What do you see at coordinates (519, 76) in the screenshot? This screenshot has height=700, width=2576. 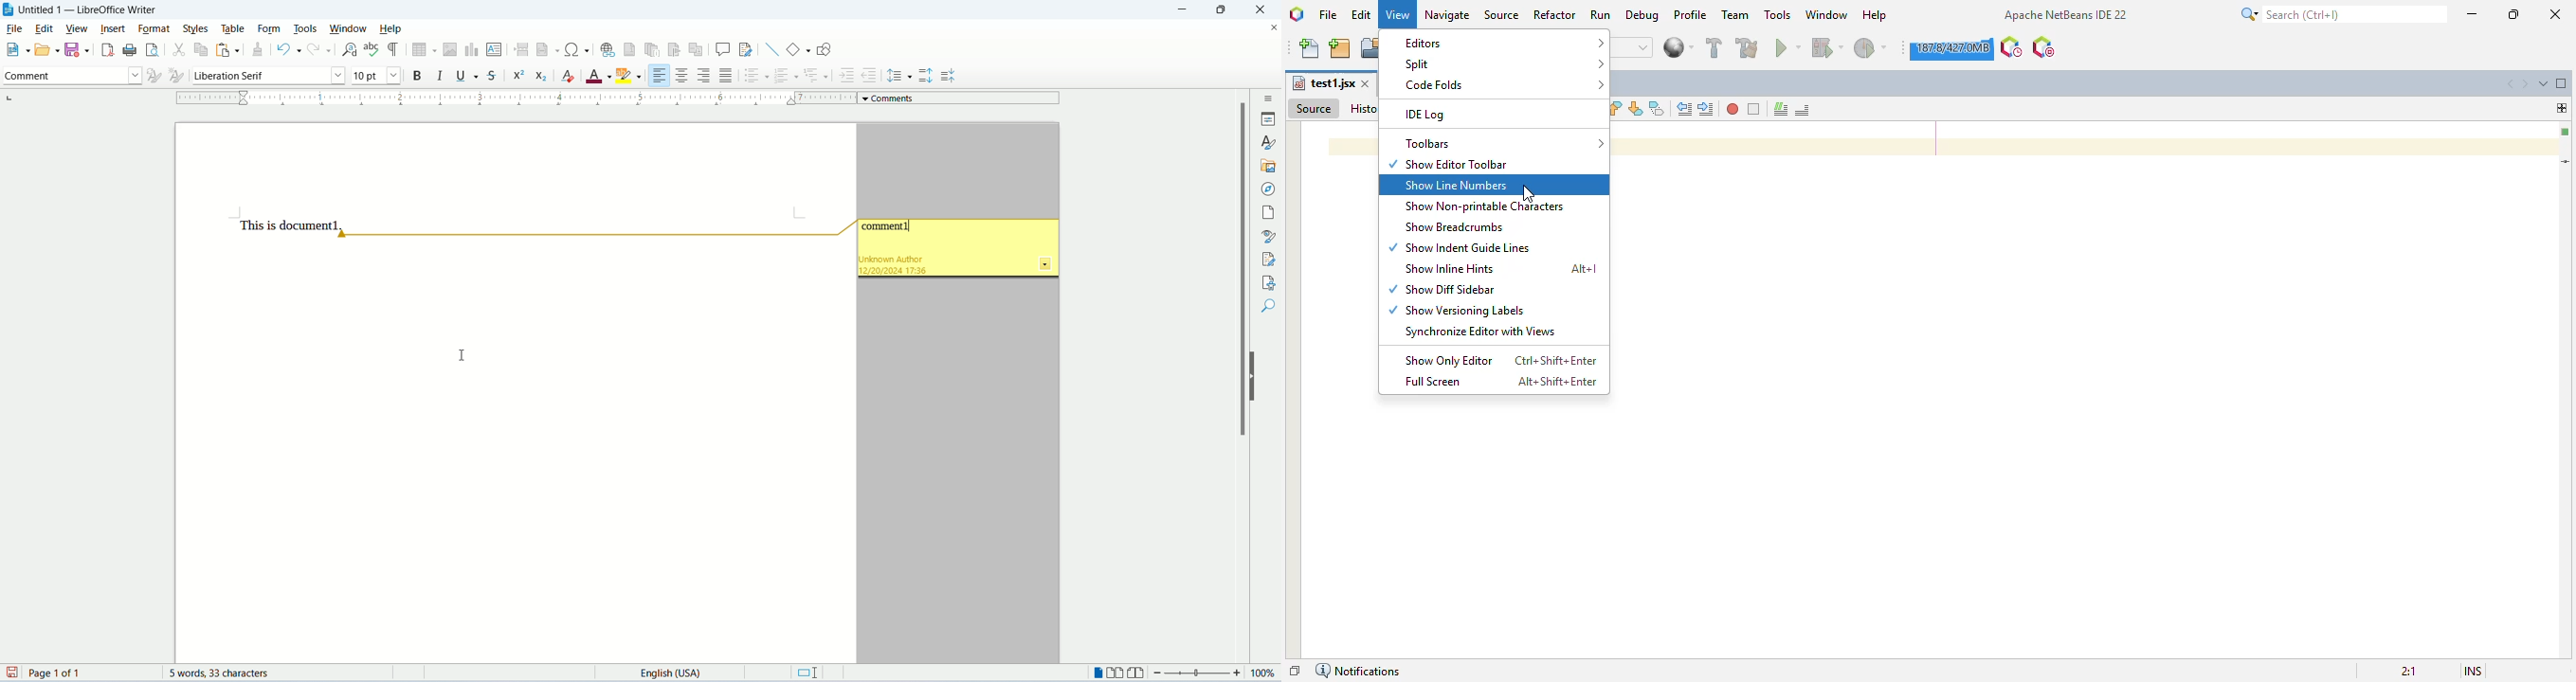 I see `superscript` at bounding box center [519, 76].